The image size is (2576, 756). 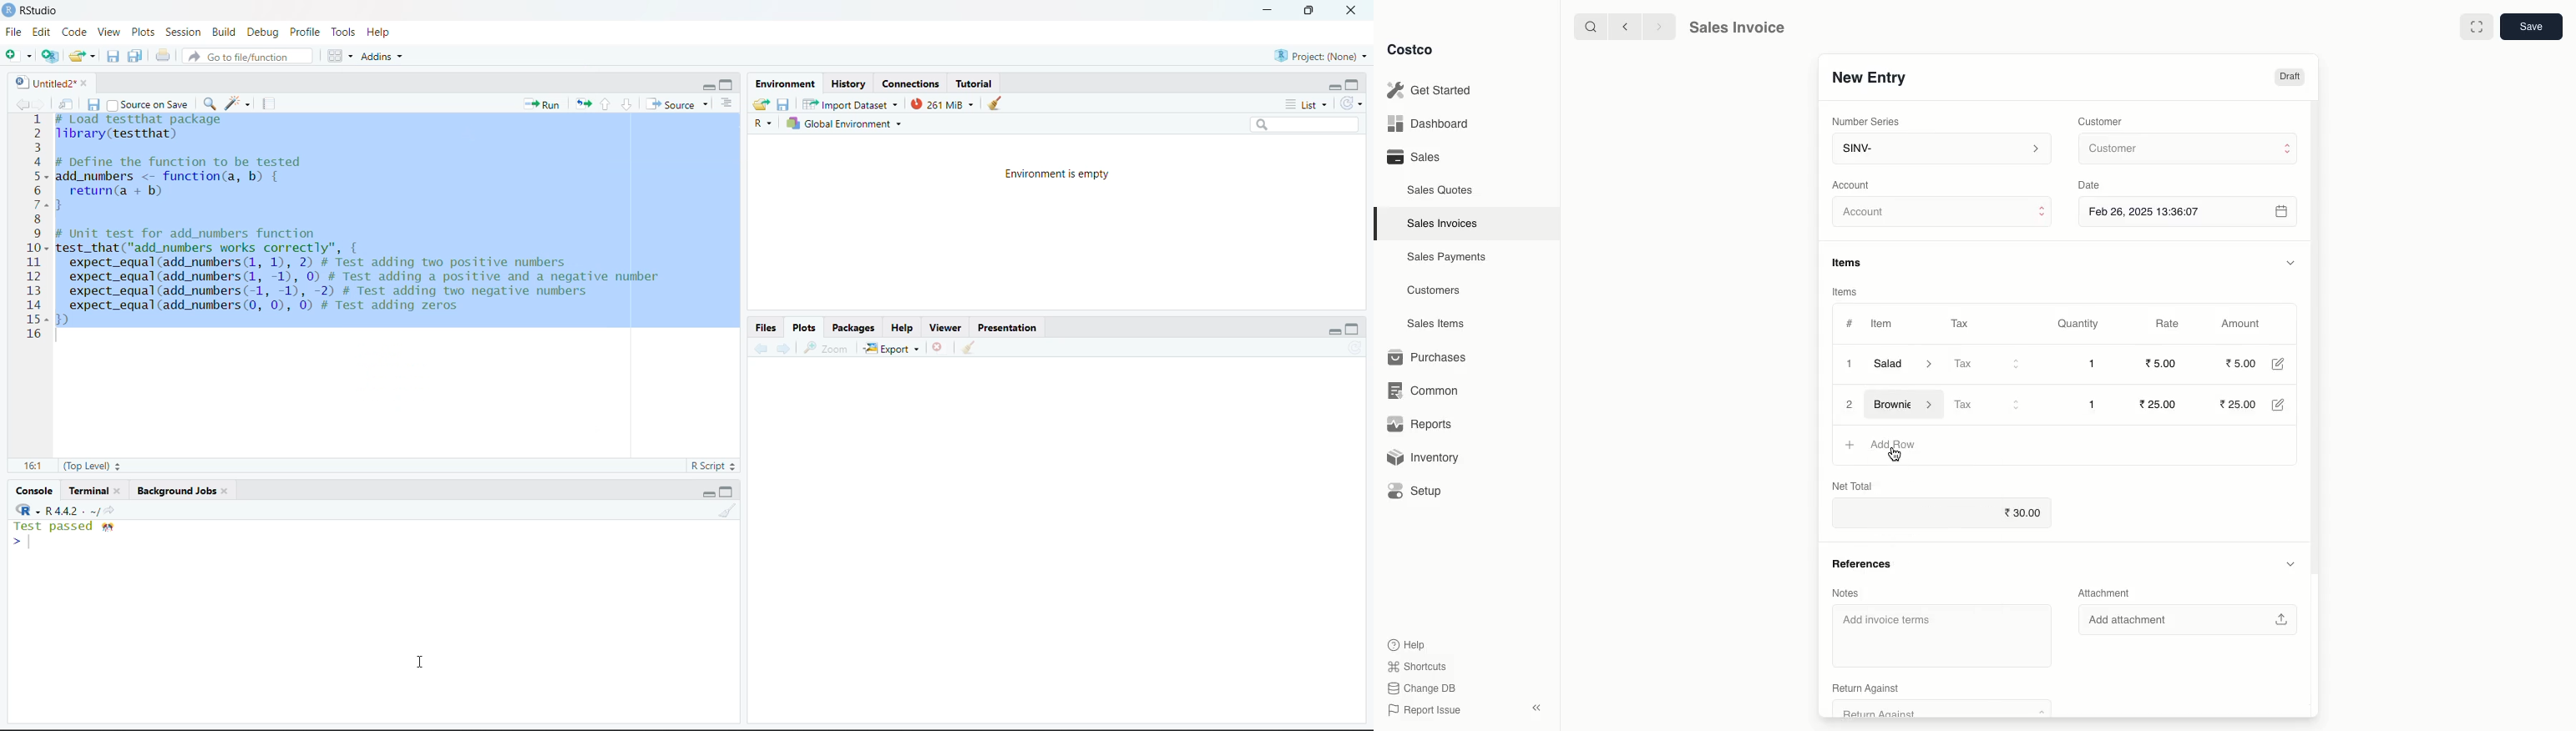 I want to click on RStudio, so click(x=39, y=11).